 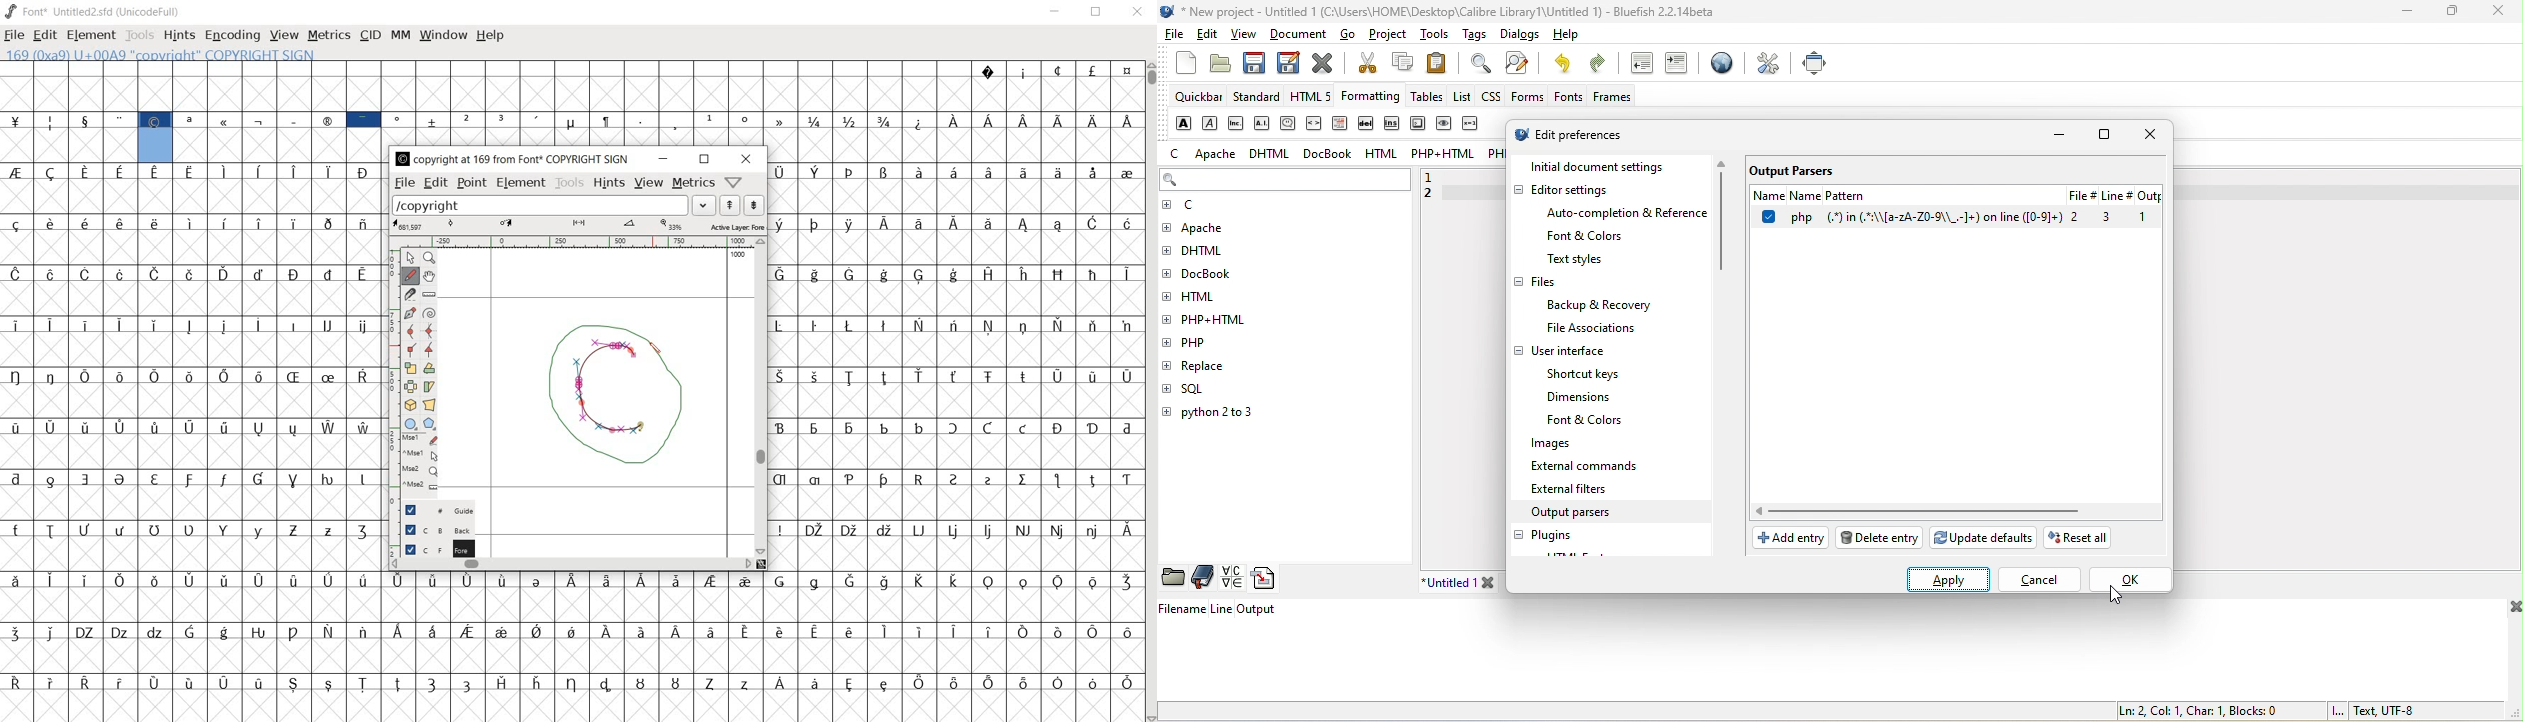 I want to click on view, so click(x=650, y=184).